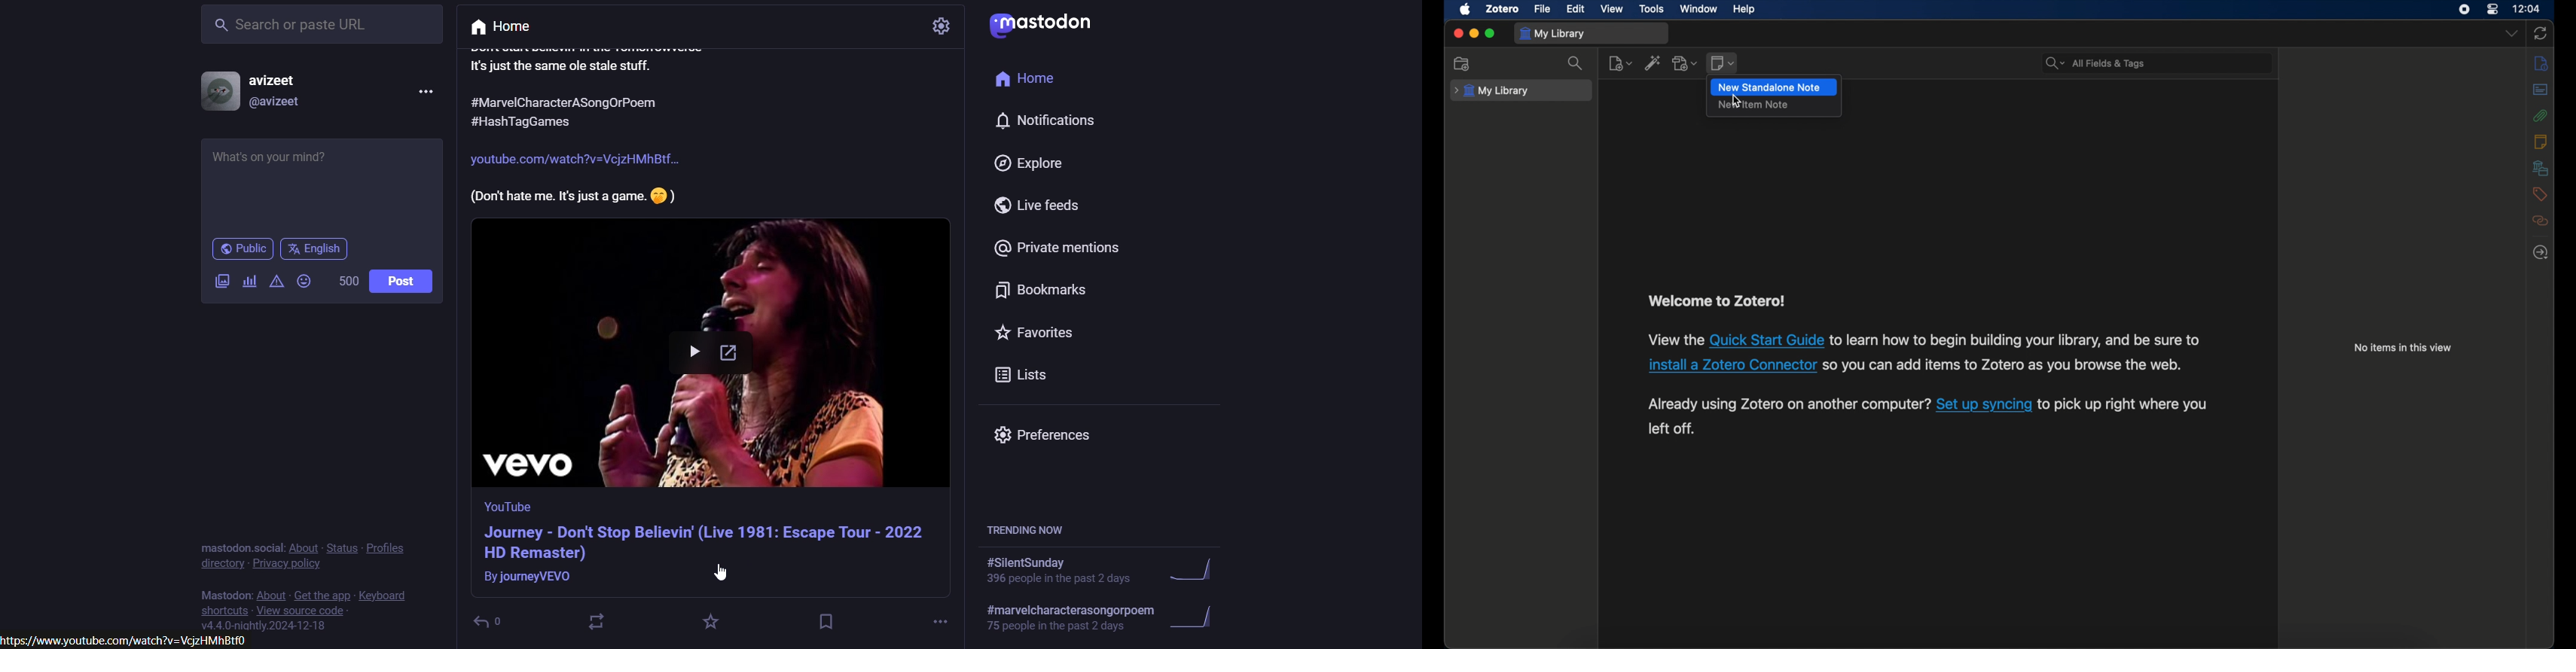 Image resolution: width=2576 pixels, height=672 pixels. Describe the element at coordinates (250, 282) in the screenshot. I see `add a poll` at that location.